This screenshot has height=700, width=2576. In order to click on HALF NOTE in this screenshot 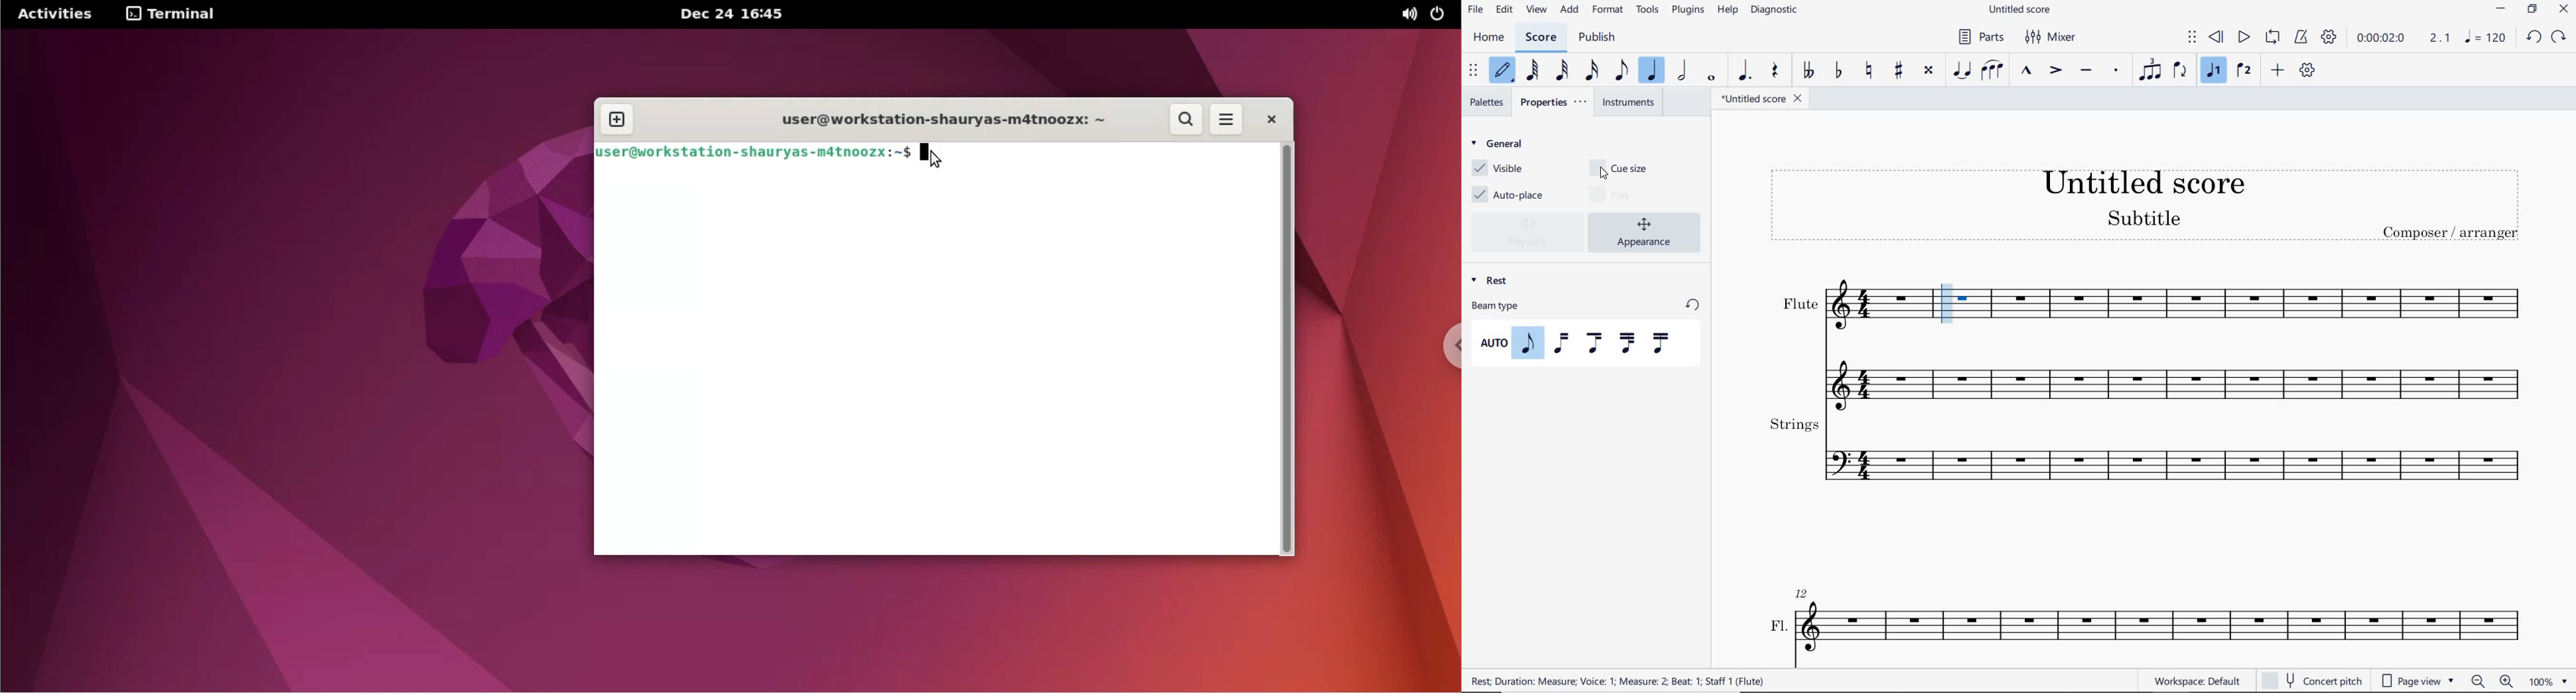, I will do `click(1684, 71)`.